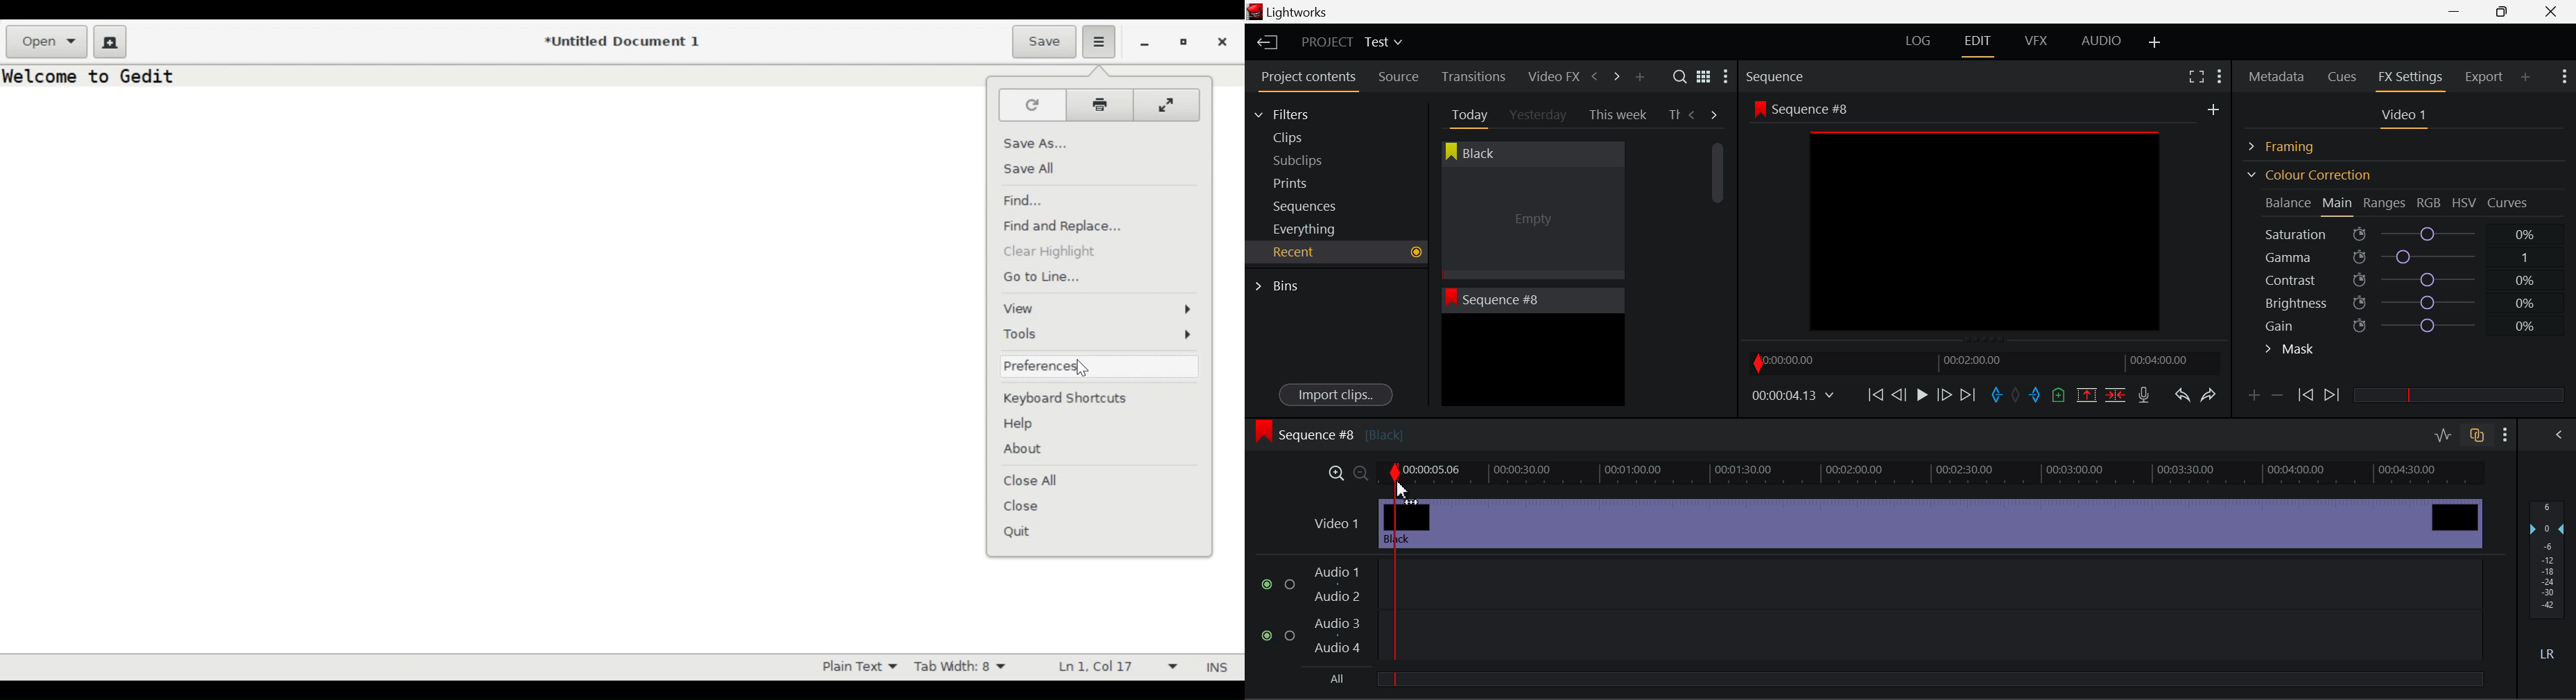 The height and width of the screenshot is (700, 2576). What do you see at coordinates (1333, 679) in the screenshot?
I see `All` at bounding box center [1333, 679].